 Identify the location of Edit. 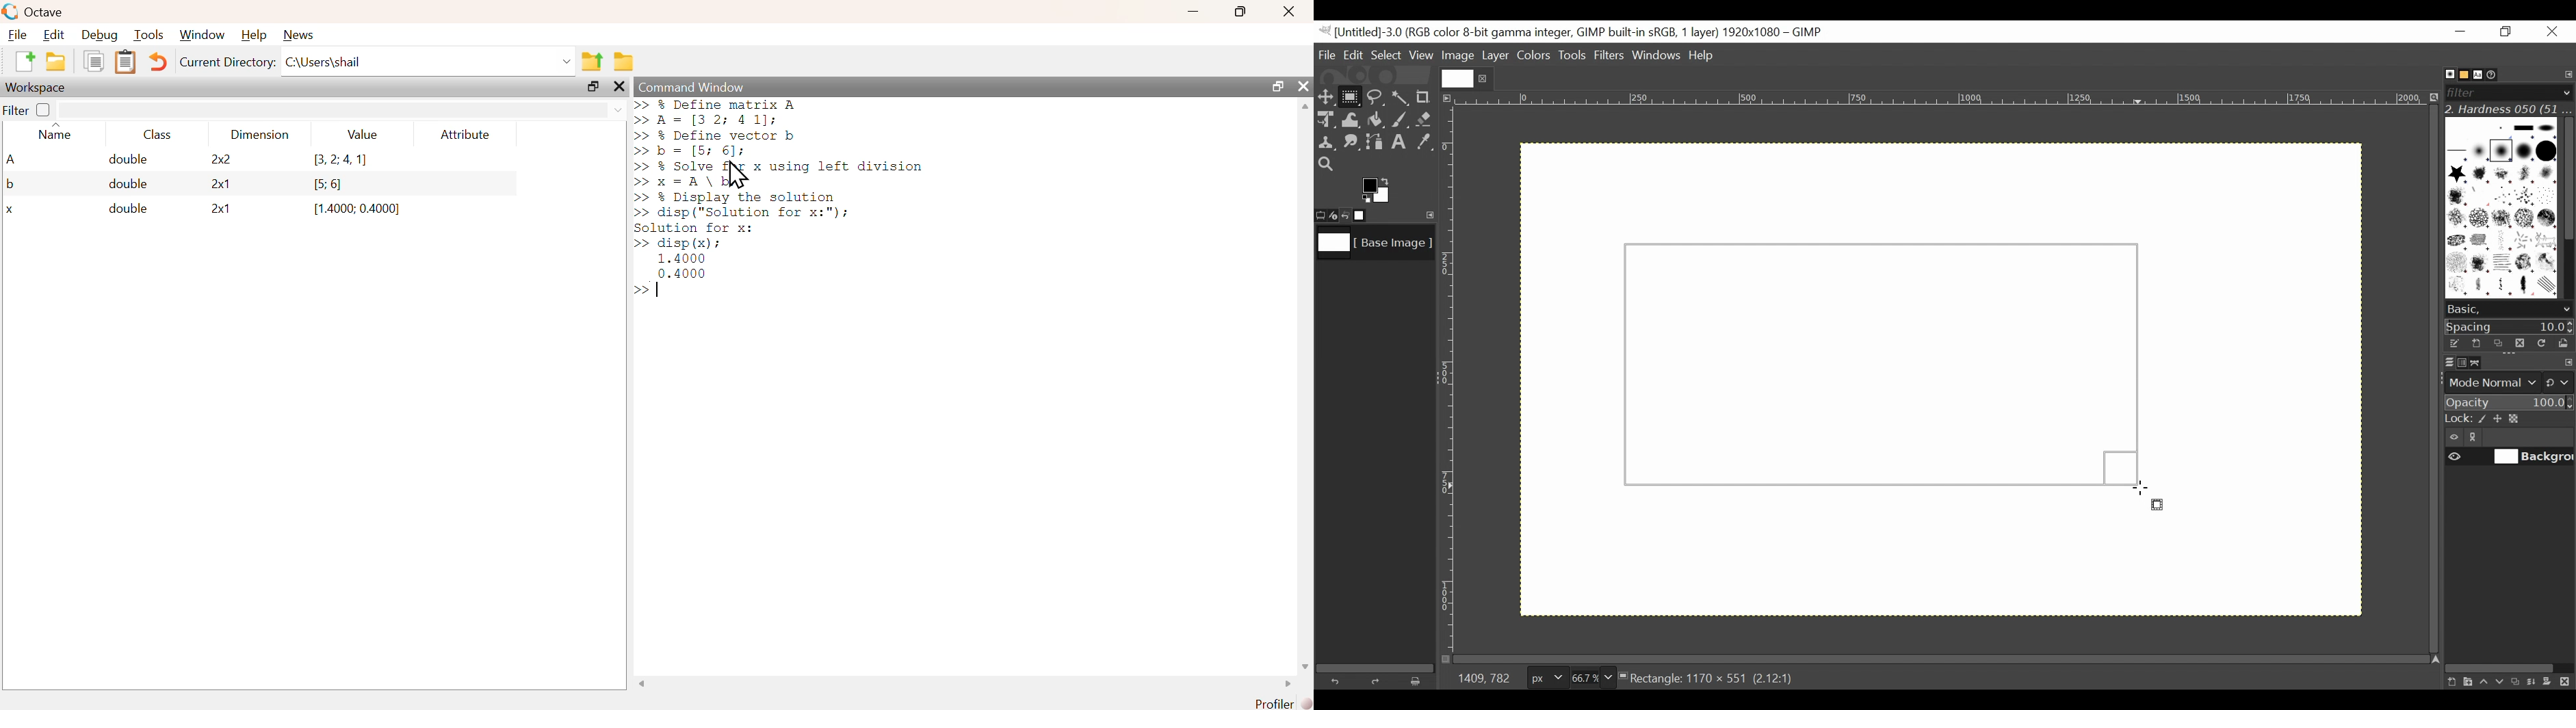
(1354, 55).